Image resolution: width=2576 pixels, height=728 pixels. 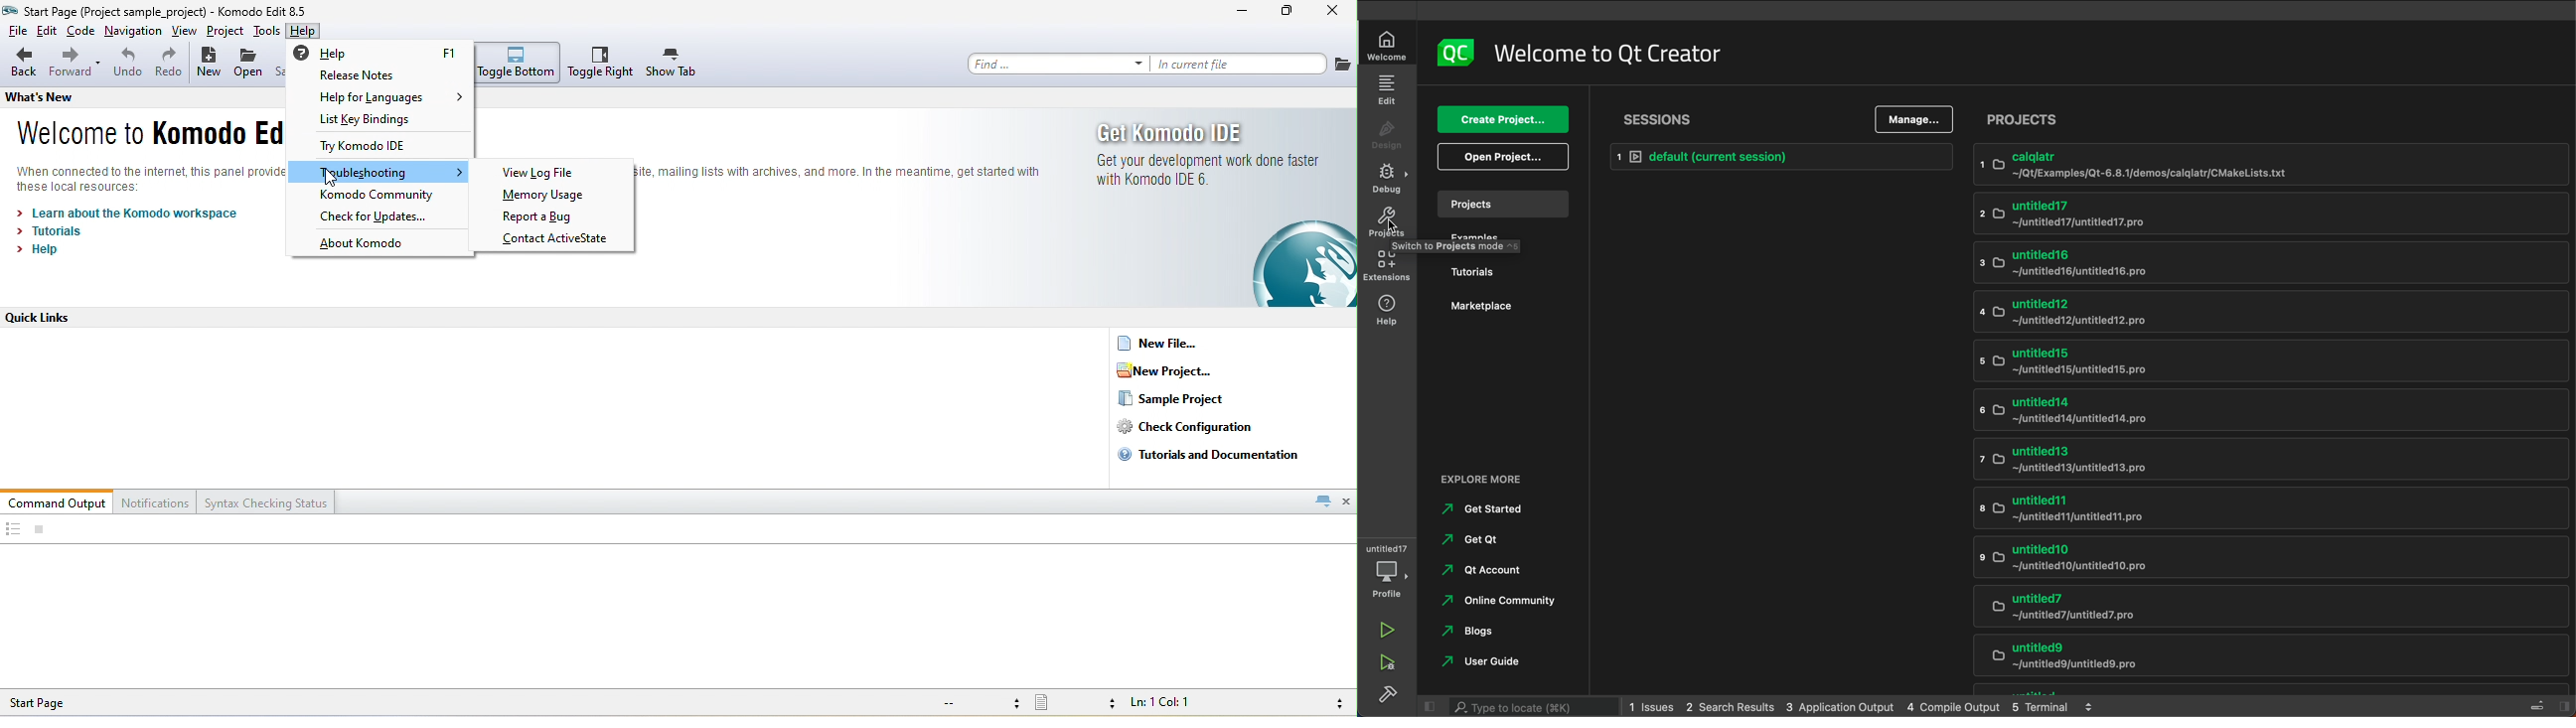 What do you see at coordinates (543, 172) in the screenshot?
I see `view log file` at bounding box center [543, 172].